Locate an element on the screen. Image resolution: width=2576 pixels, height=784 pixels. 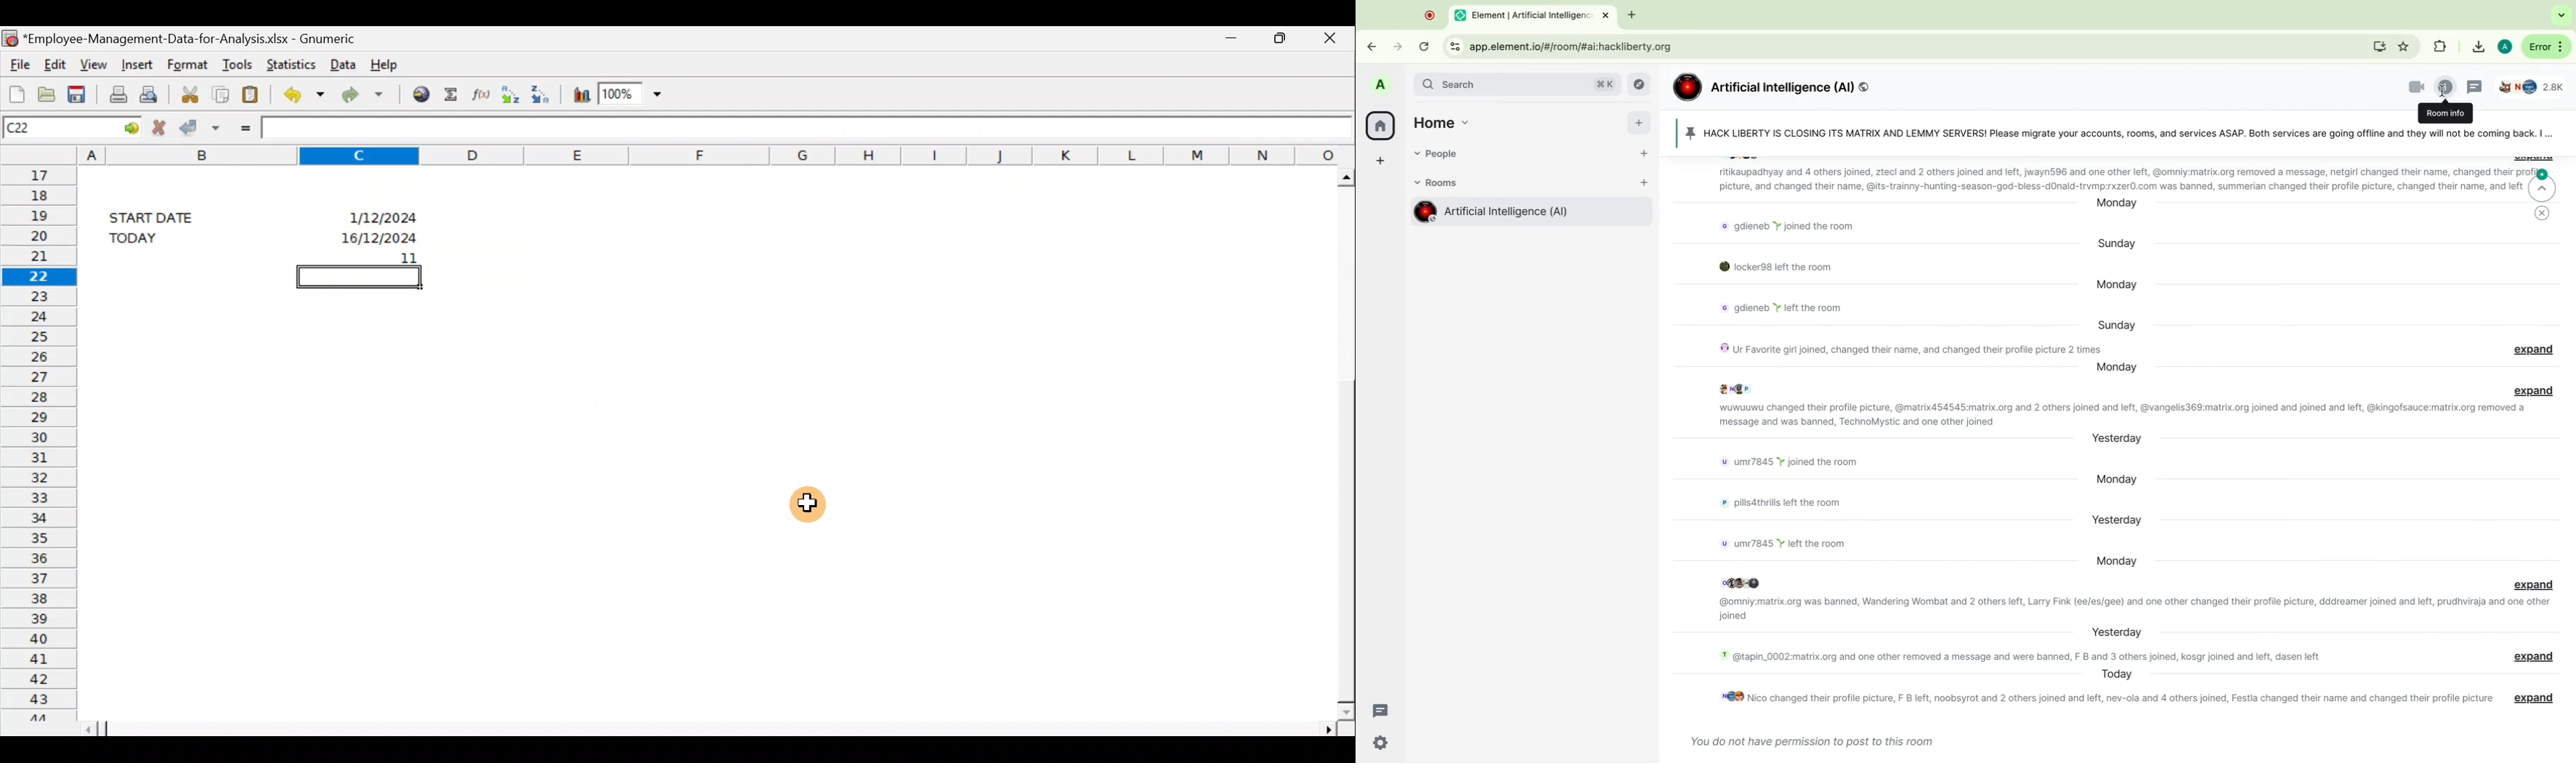
Maximize is located at coordinates (1280, 39).